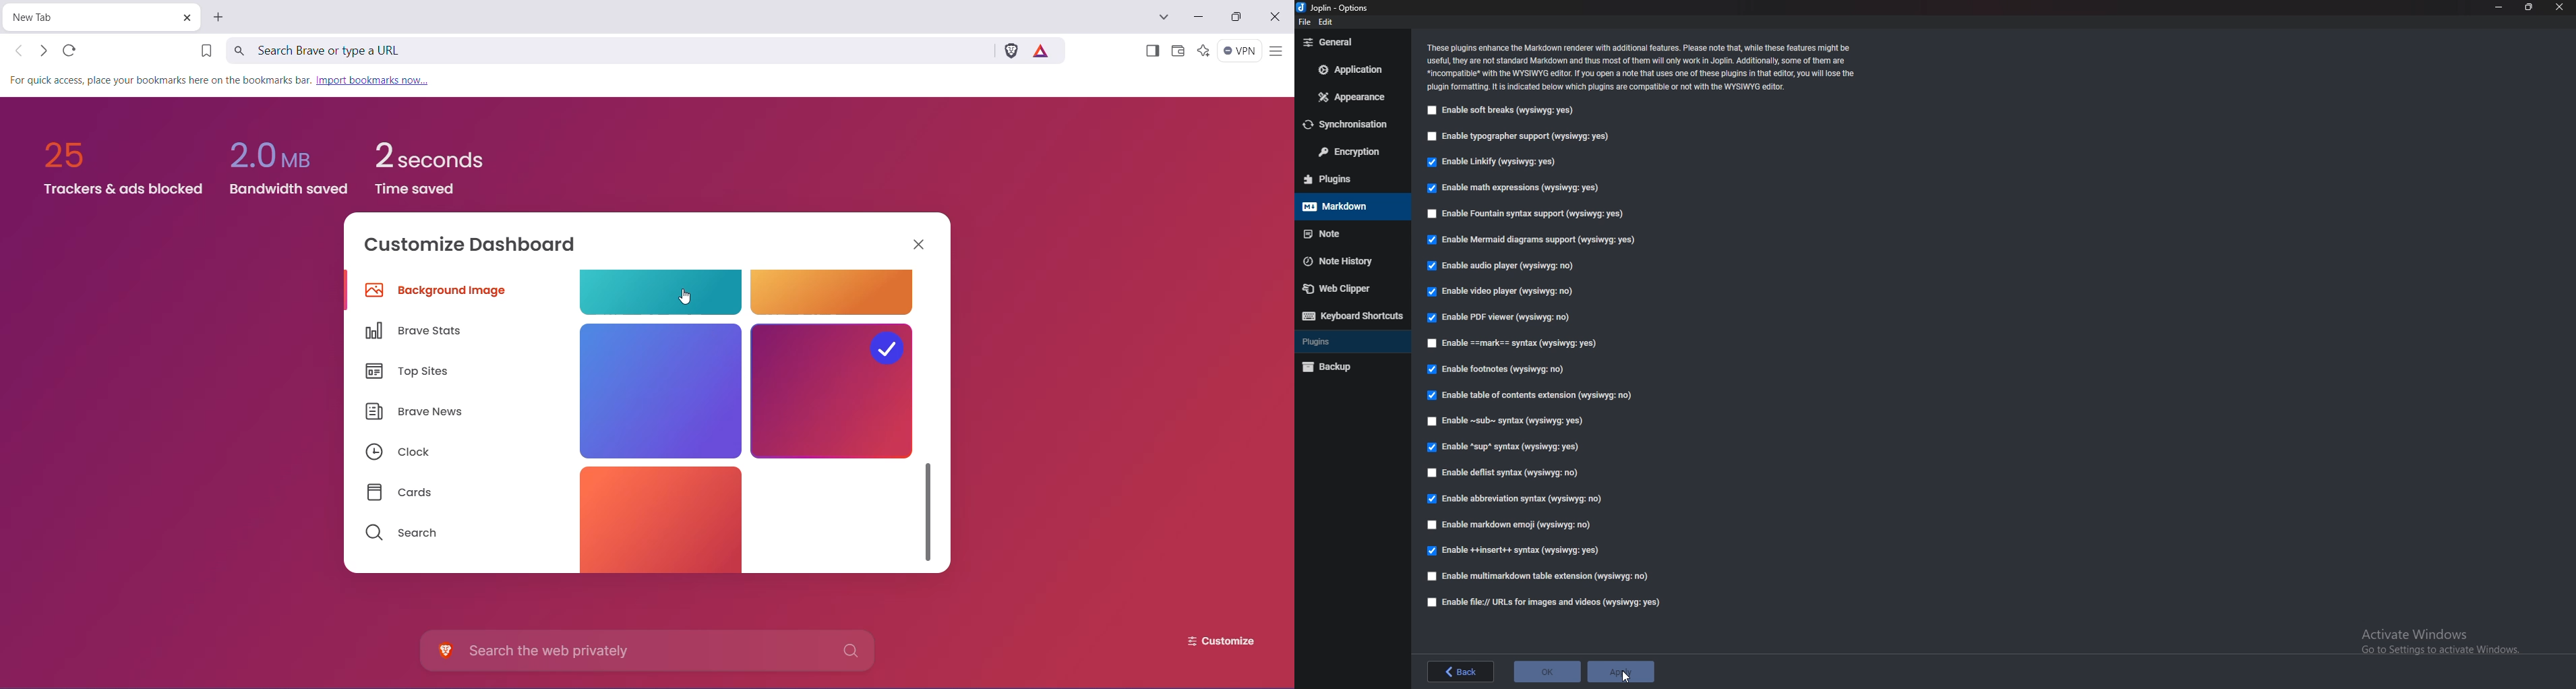 Image resolution: width=2576 pixels, height=700 pixels. I want to click on Enable markdown emoji, so click(1512, 524).